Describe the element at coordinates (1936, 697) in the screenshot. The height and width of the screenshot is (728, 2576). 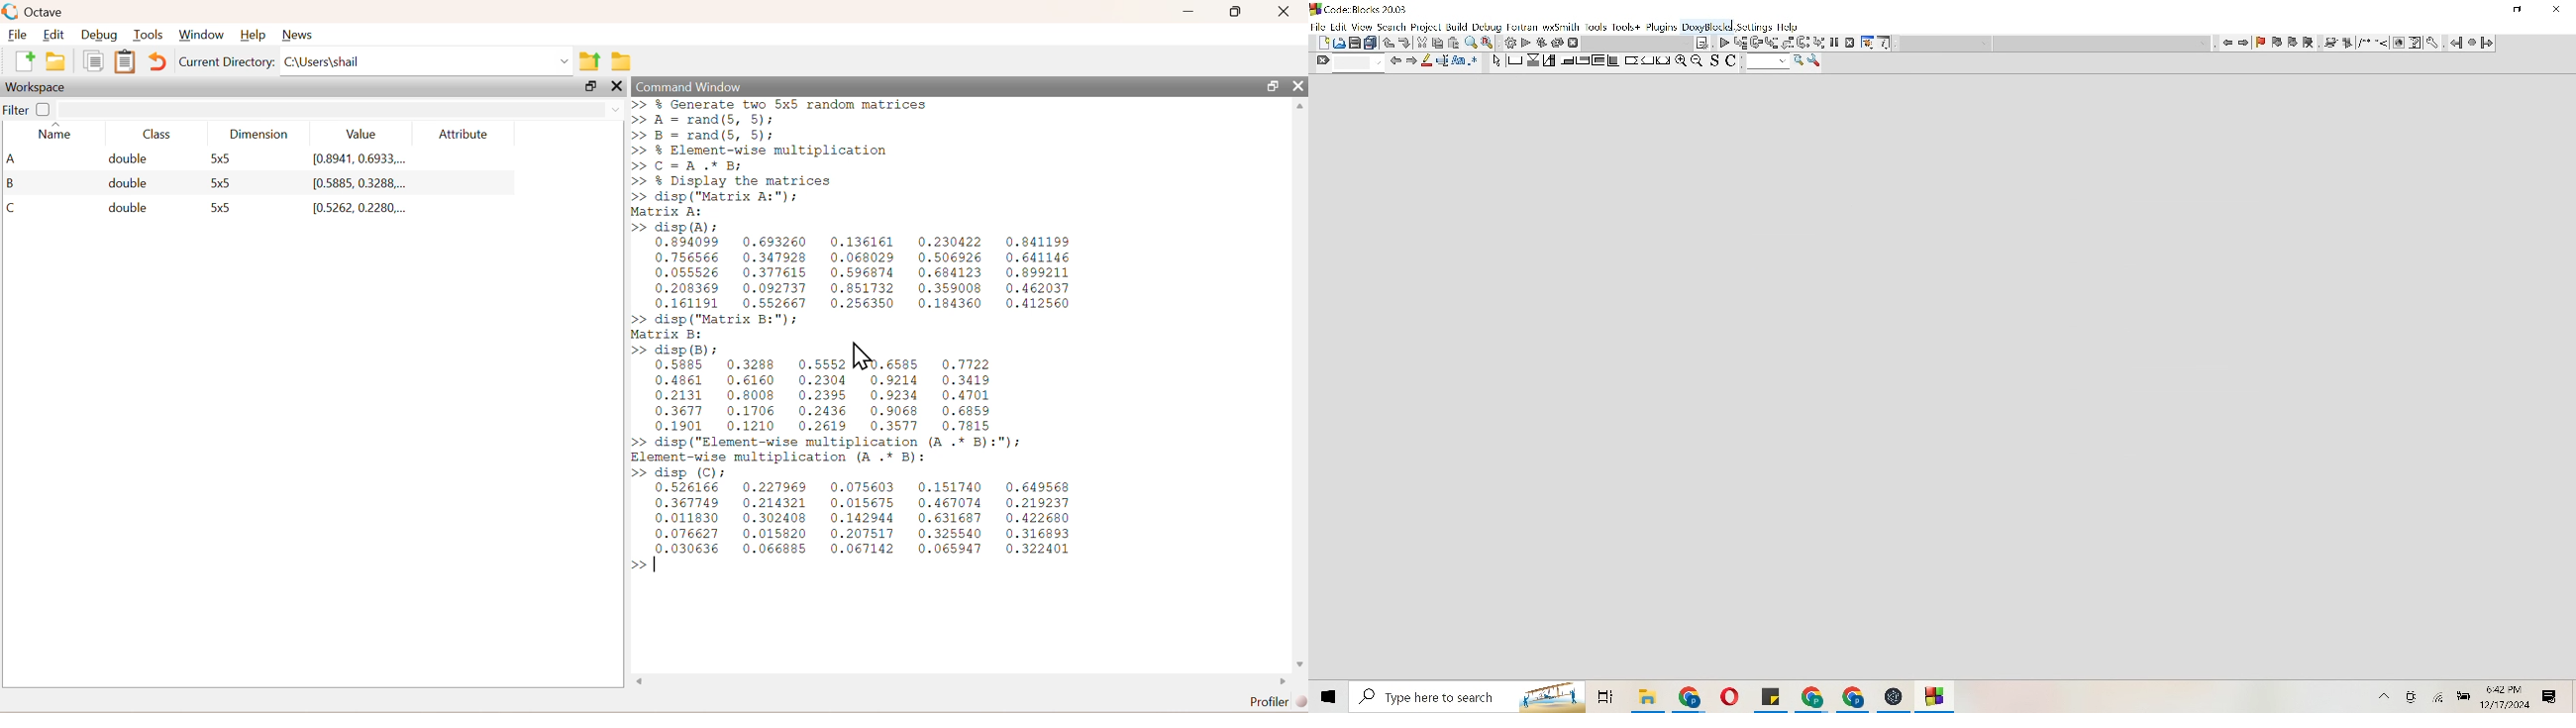
I see `File` at that location.